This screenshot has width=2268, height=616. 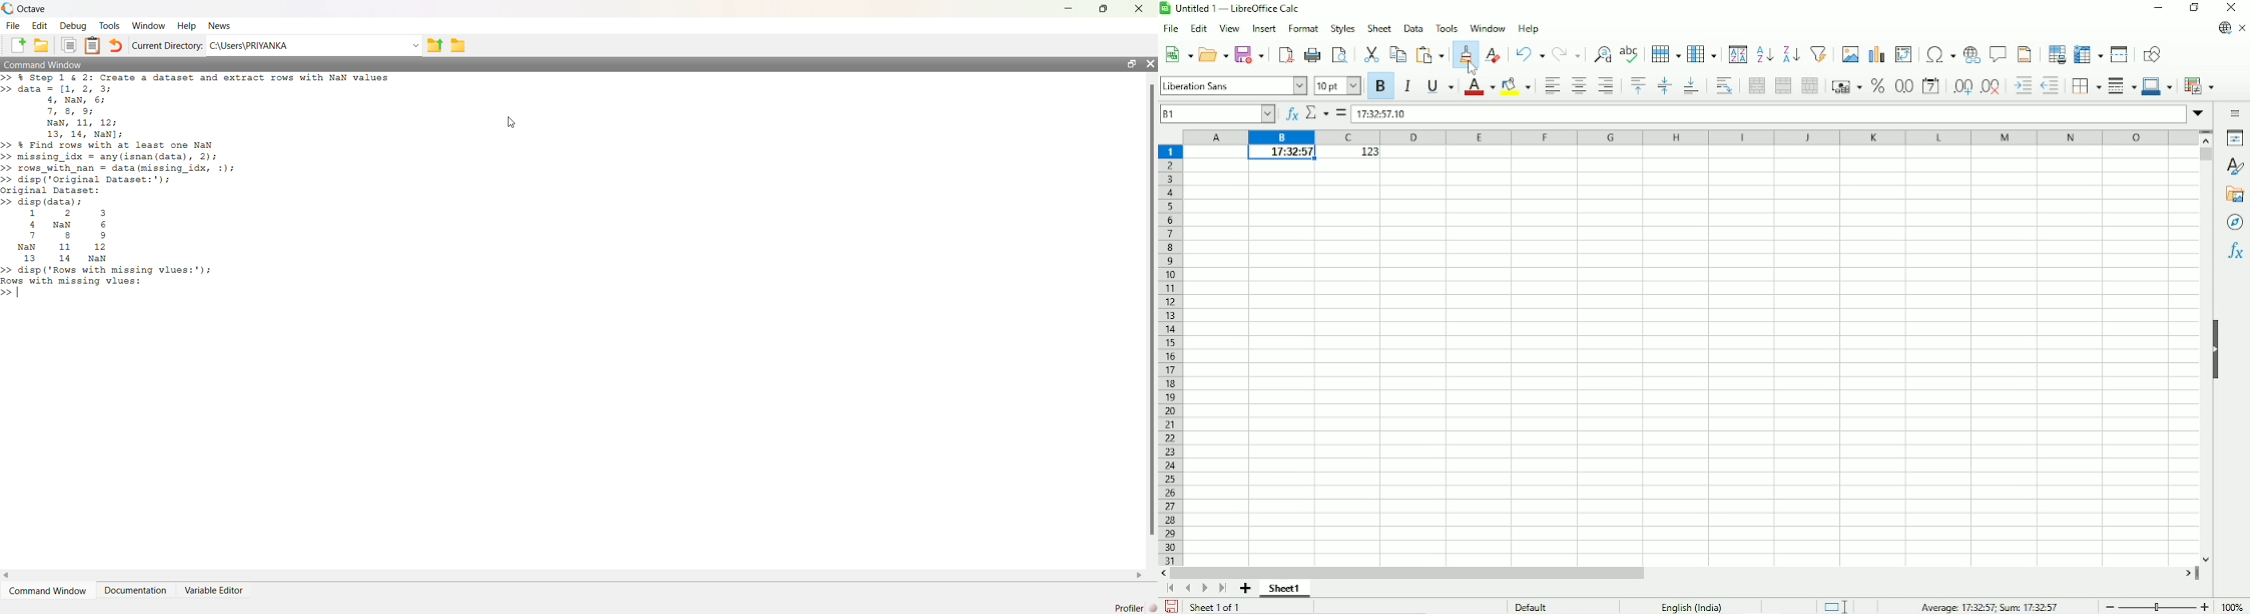 I want to click on Input line, so click(x=1768, y=114).